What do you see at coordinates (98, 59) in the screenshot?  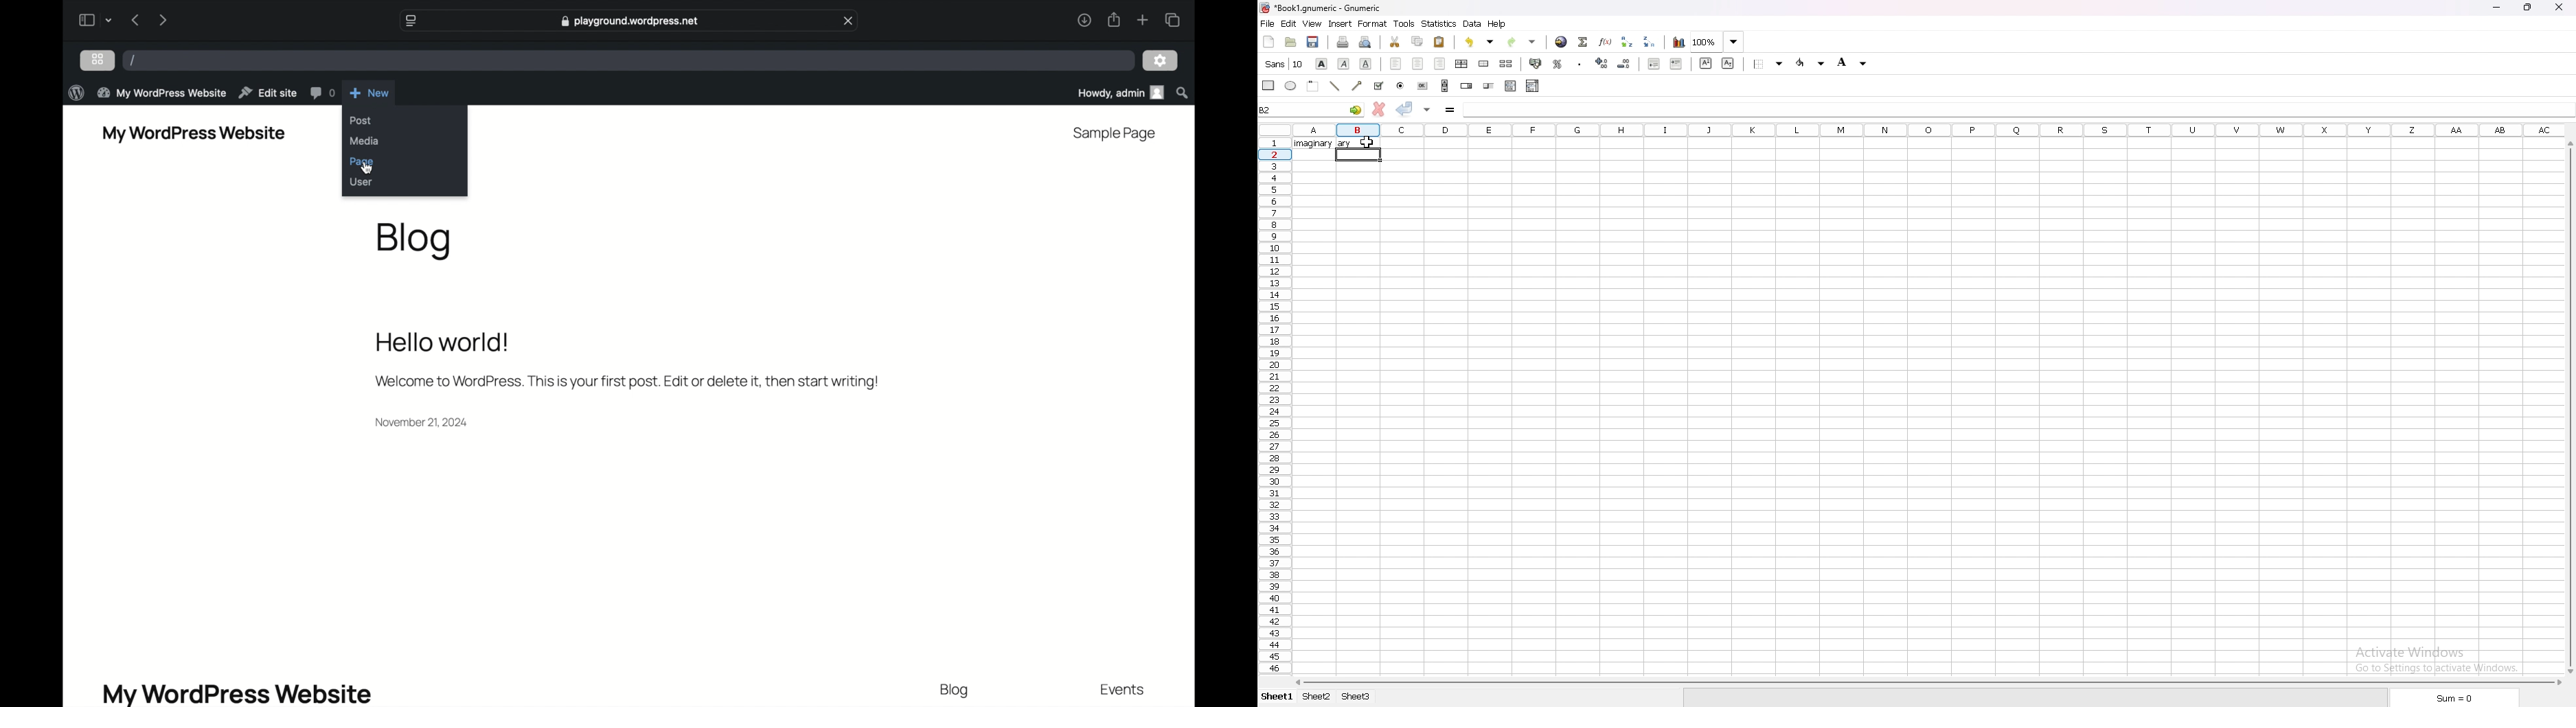 I see `grid` at bounding box center [98, 59].